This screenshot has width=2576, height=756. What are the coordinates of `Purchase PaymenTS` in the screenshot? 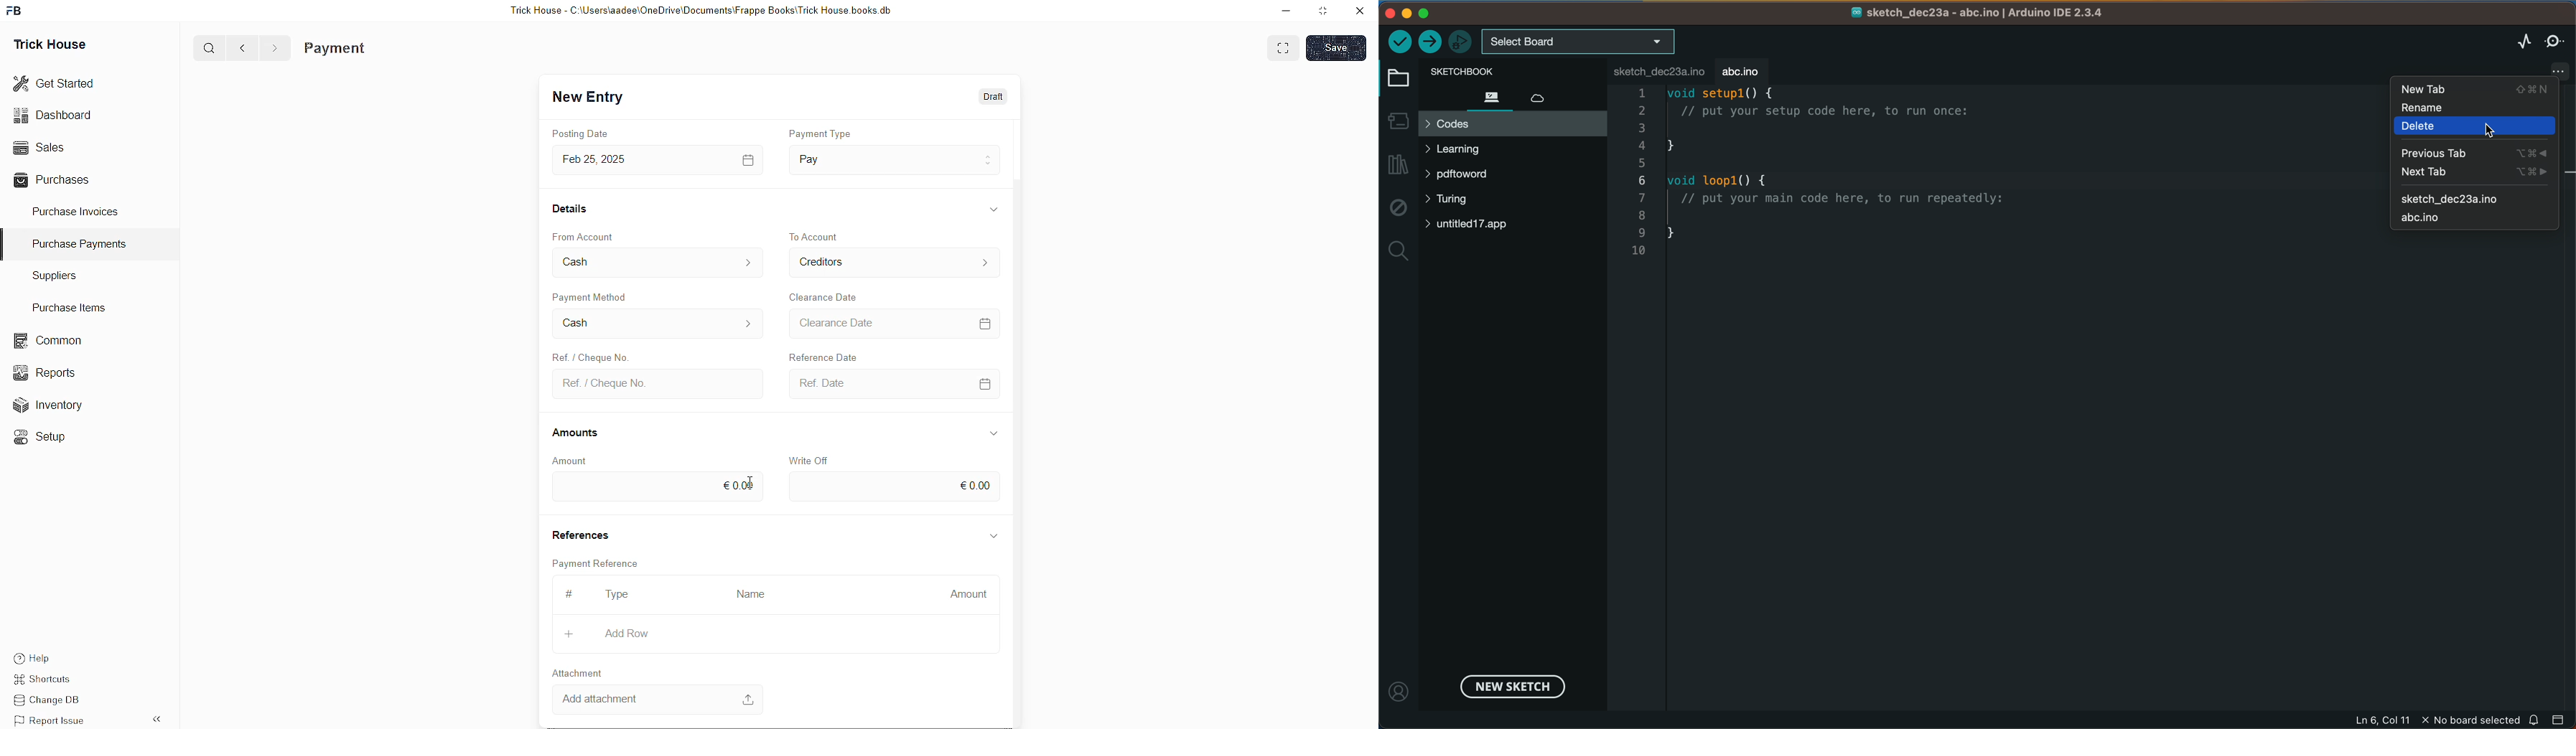 It's located at (76, 244).